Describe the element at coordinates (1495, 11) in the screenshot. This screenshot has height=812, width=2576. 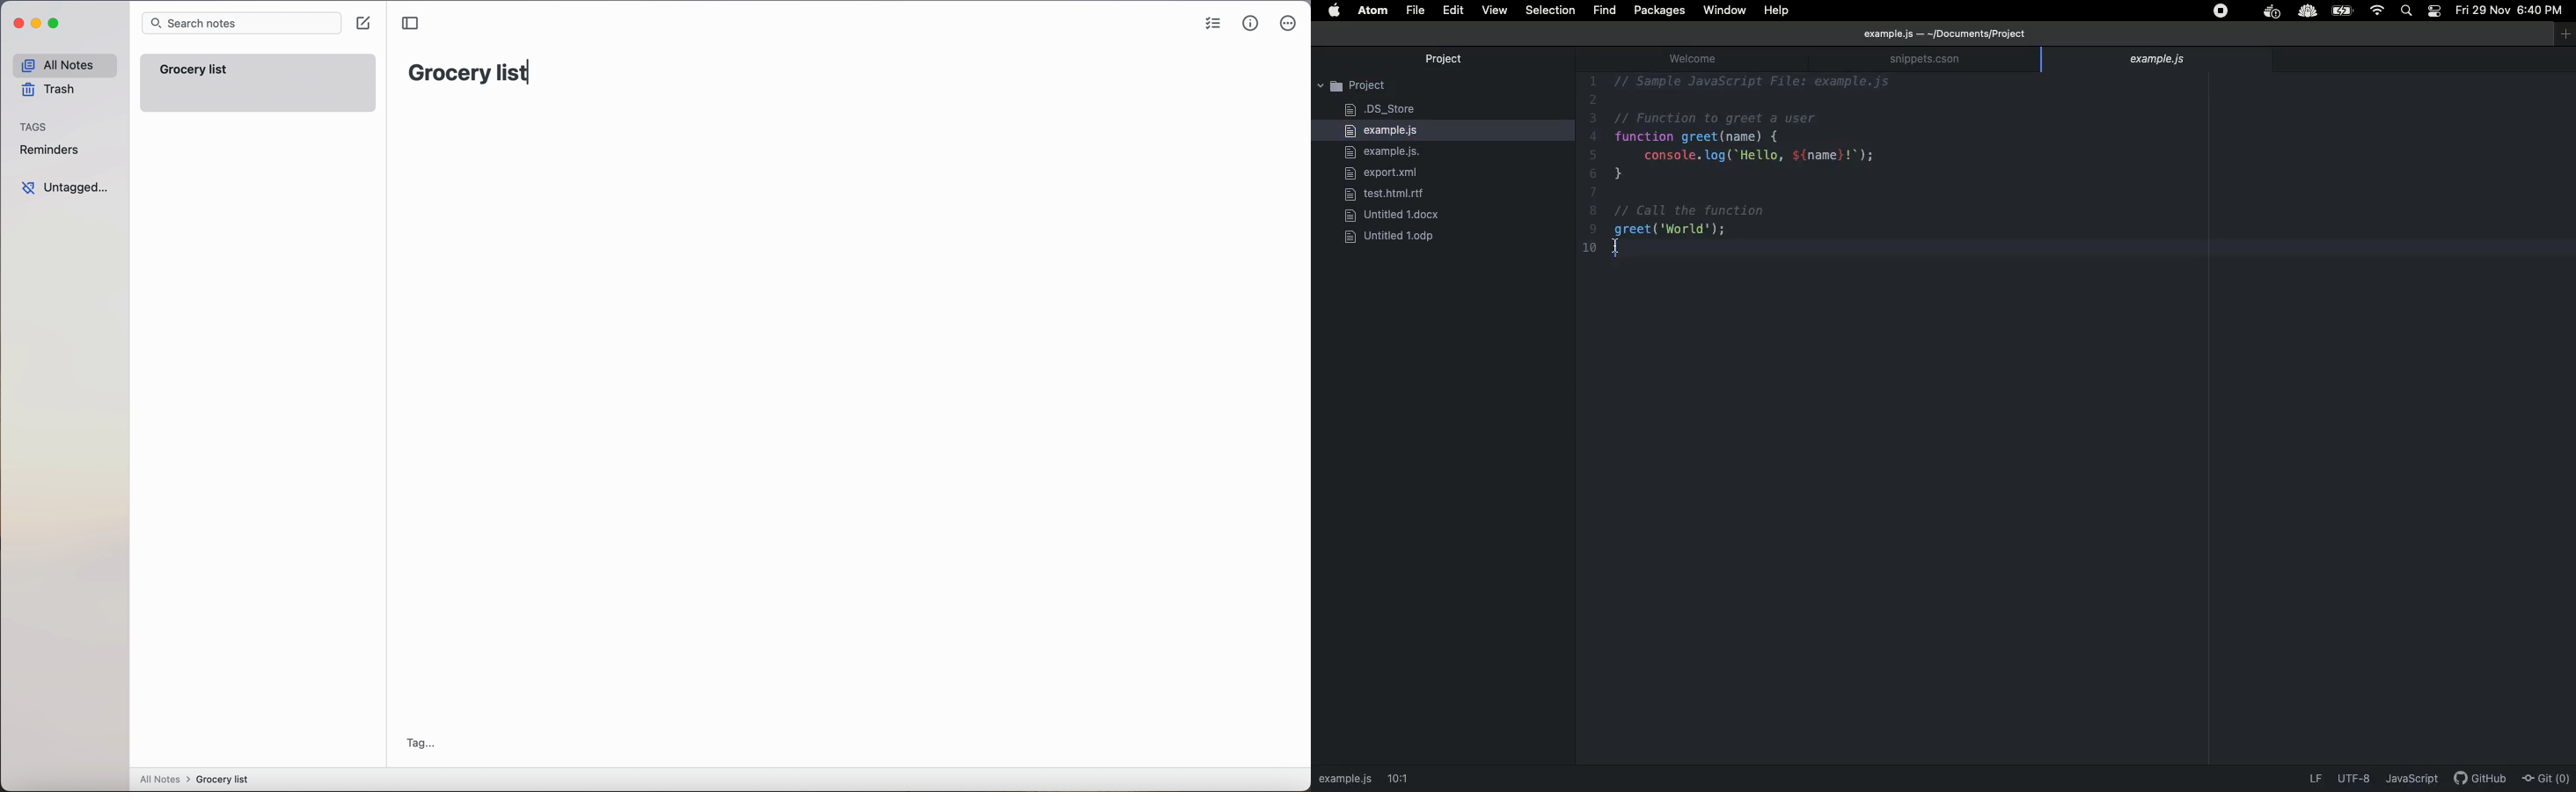
I see `View` at that location.